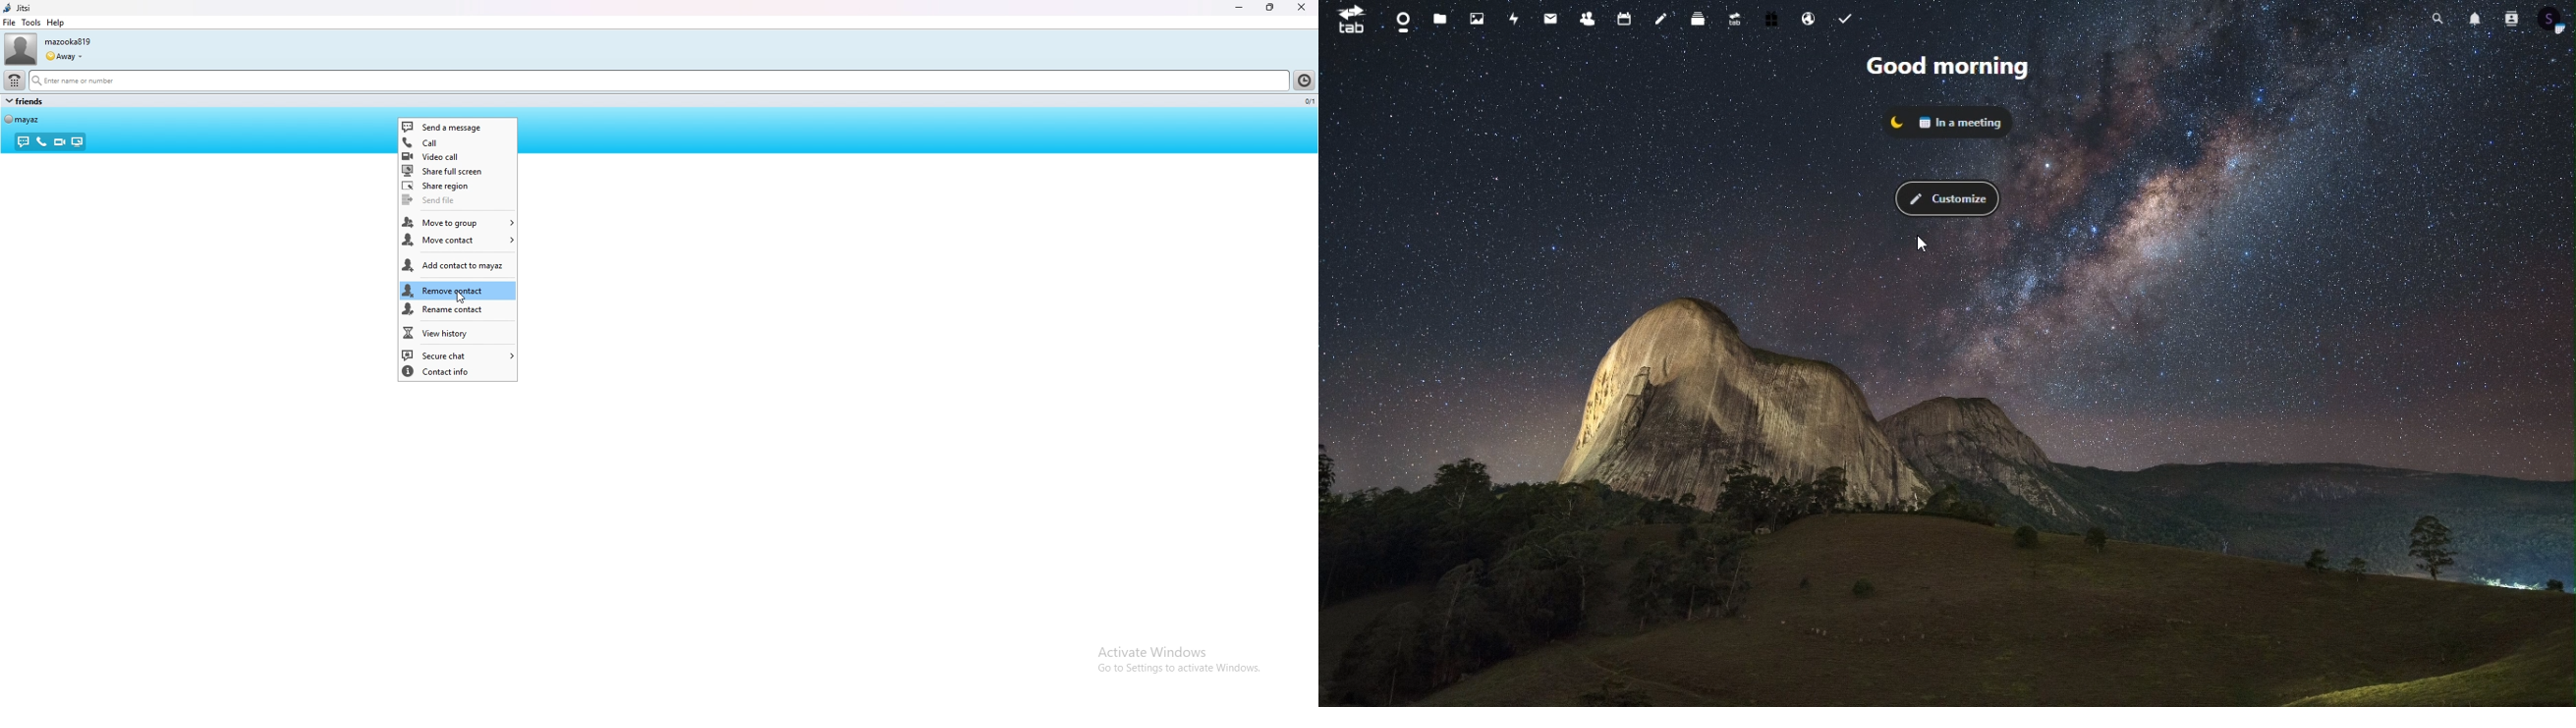 The height and width of the screenshot is (728, 2576). I want to click on free trial, so click(1772, 17).